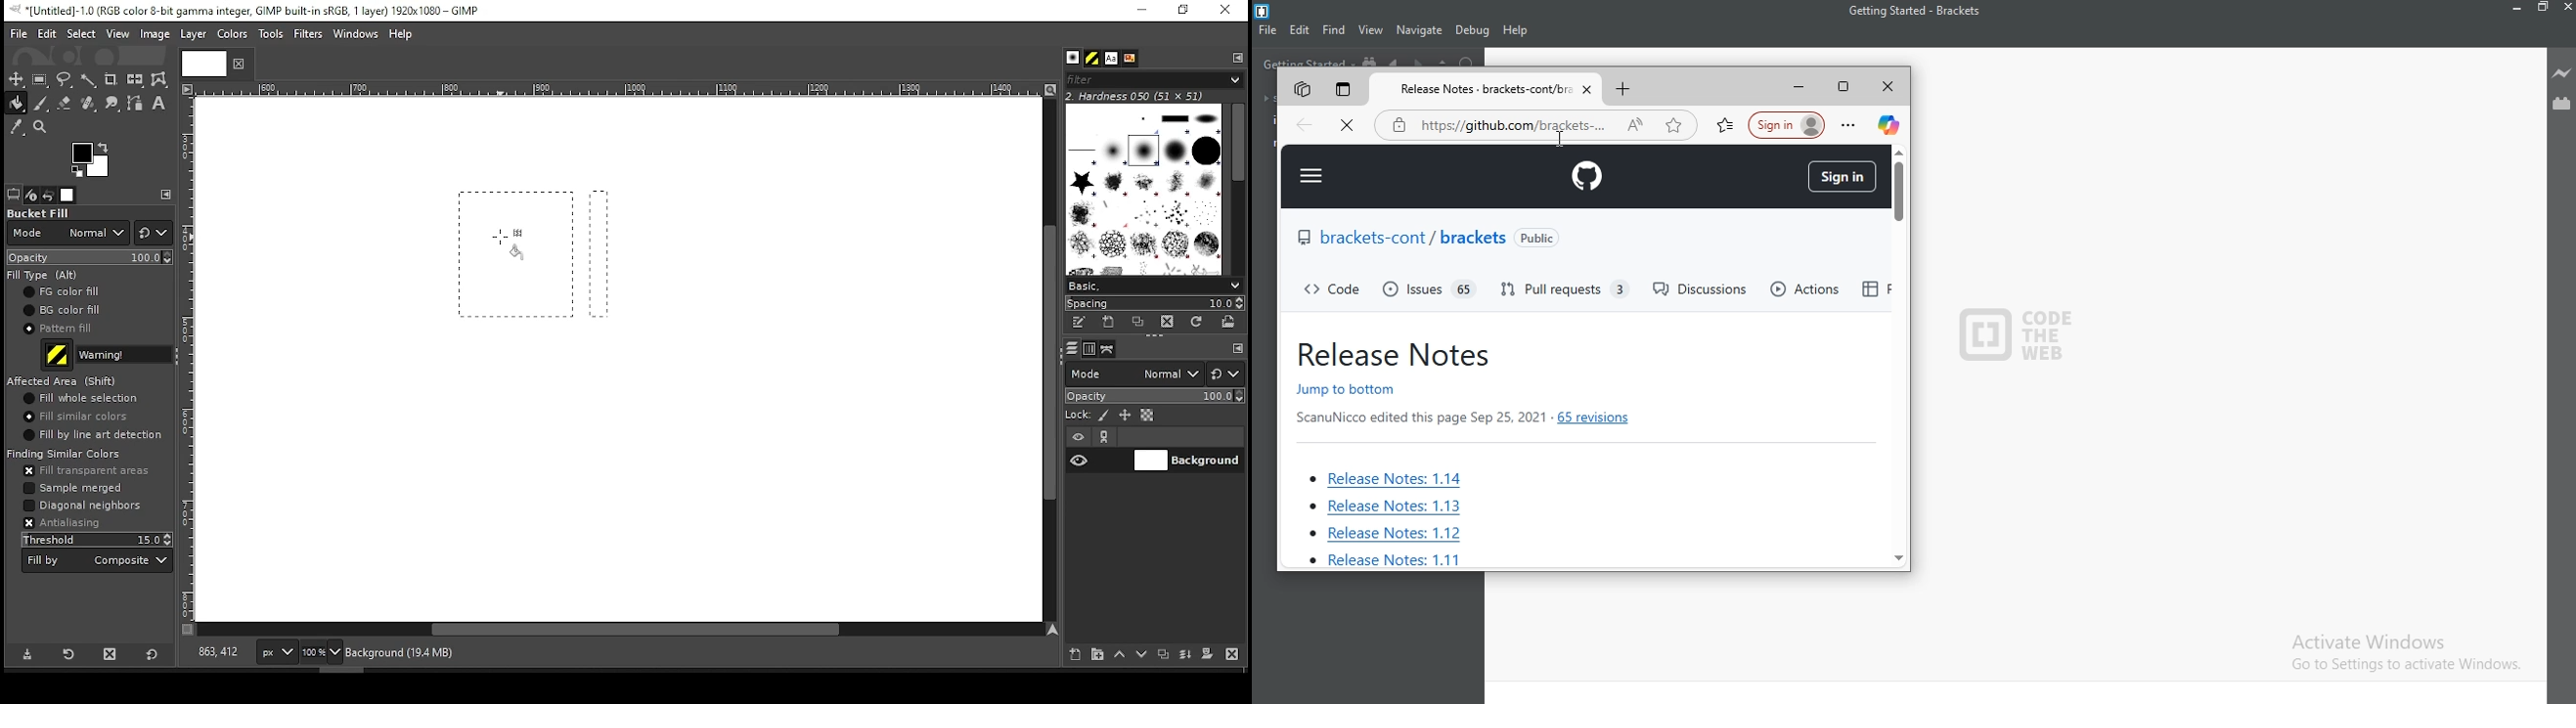 Image resolution: width=2576 pixels, height=728 pixels. I want to click on , so click(200, 63).